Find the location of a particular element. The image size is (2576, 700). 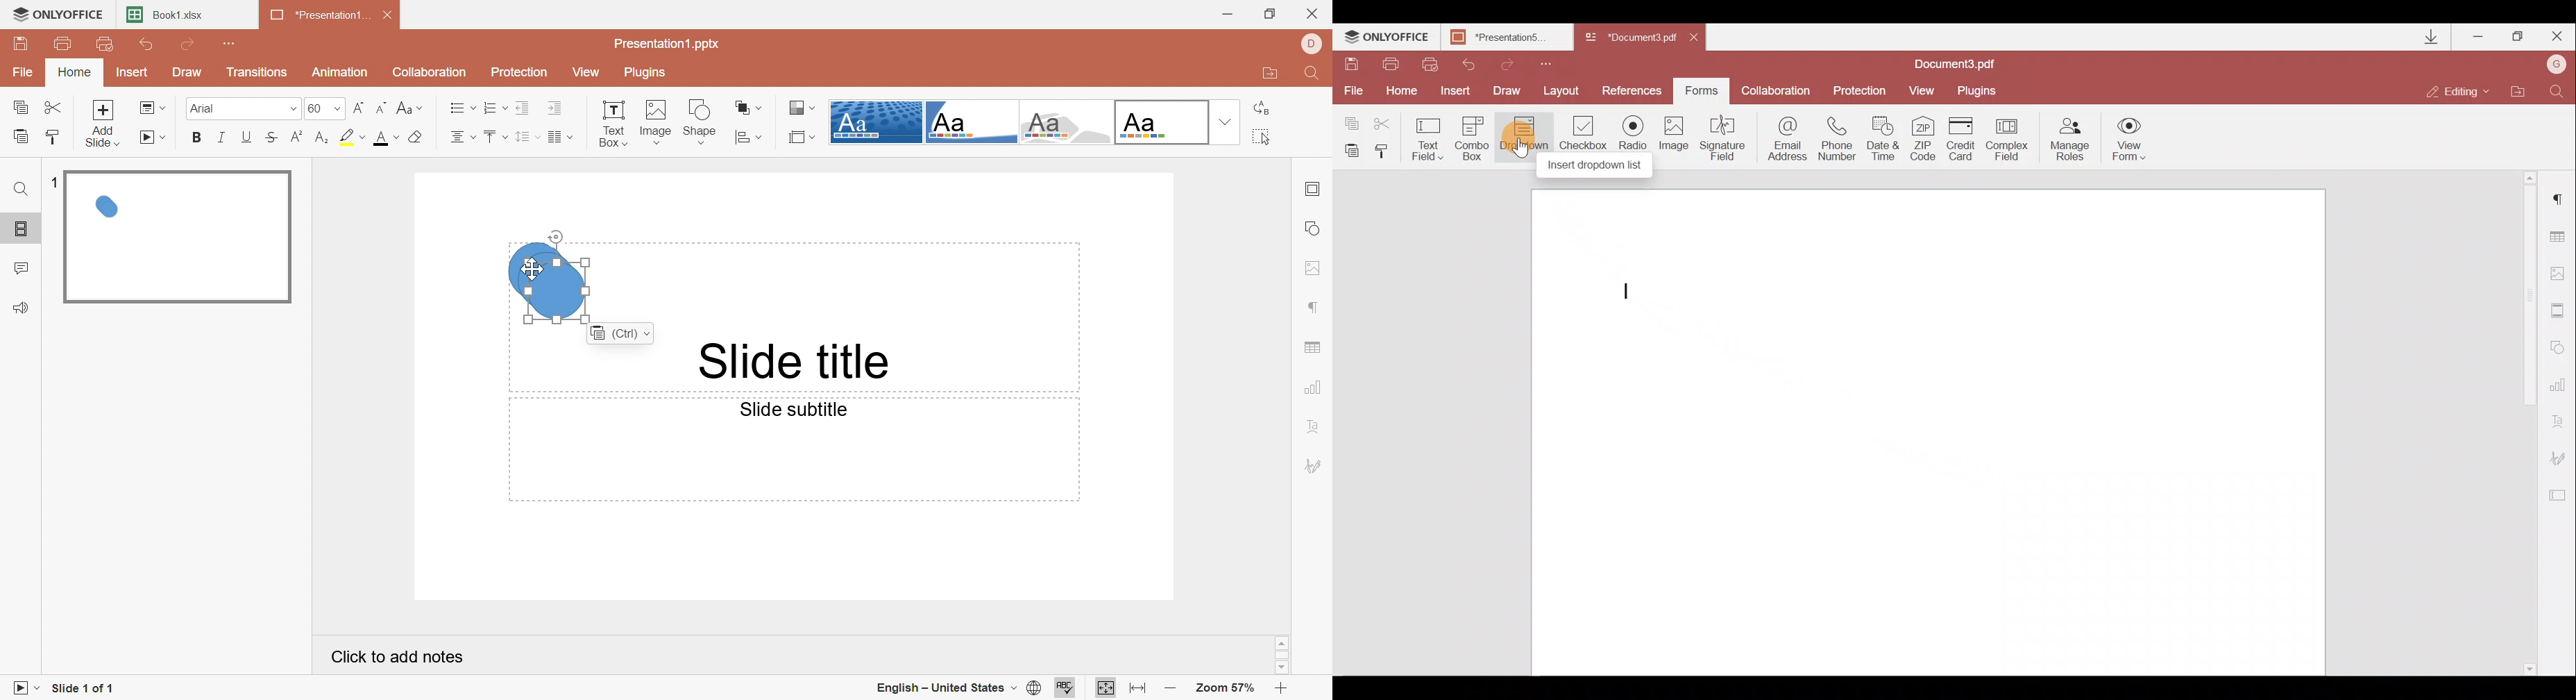

Animation is located at coordinates (341, 71).